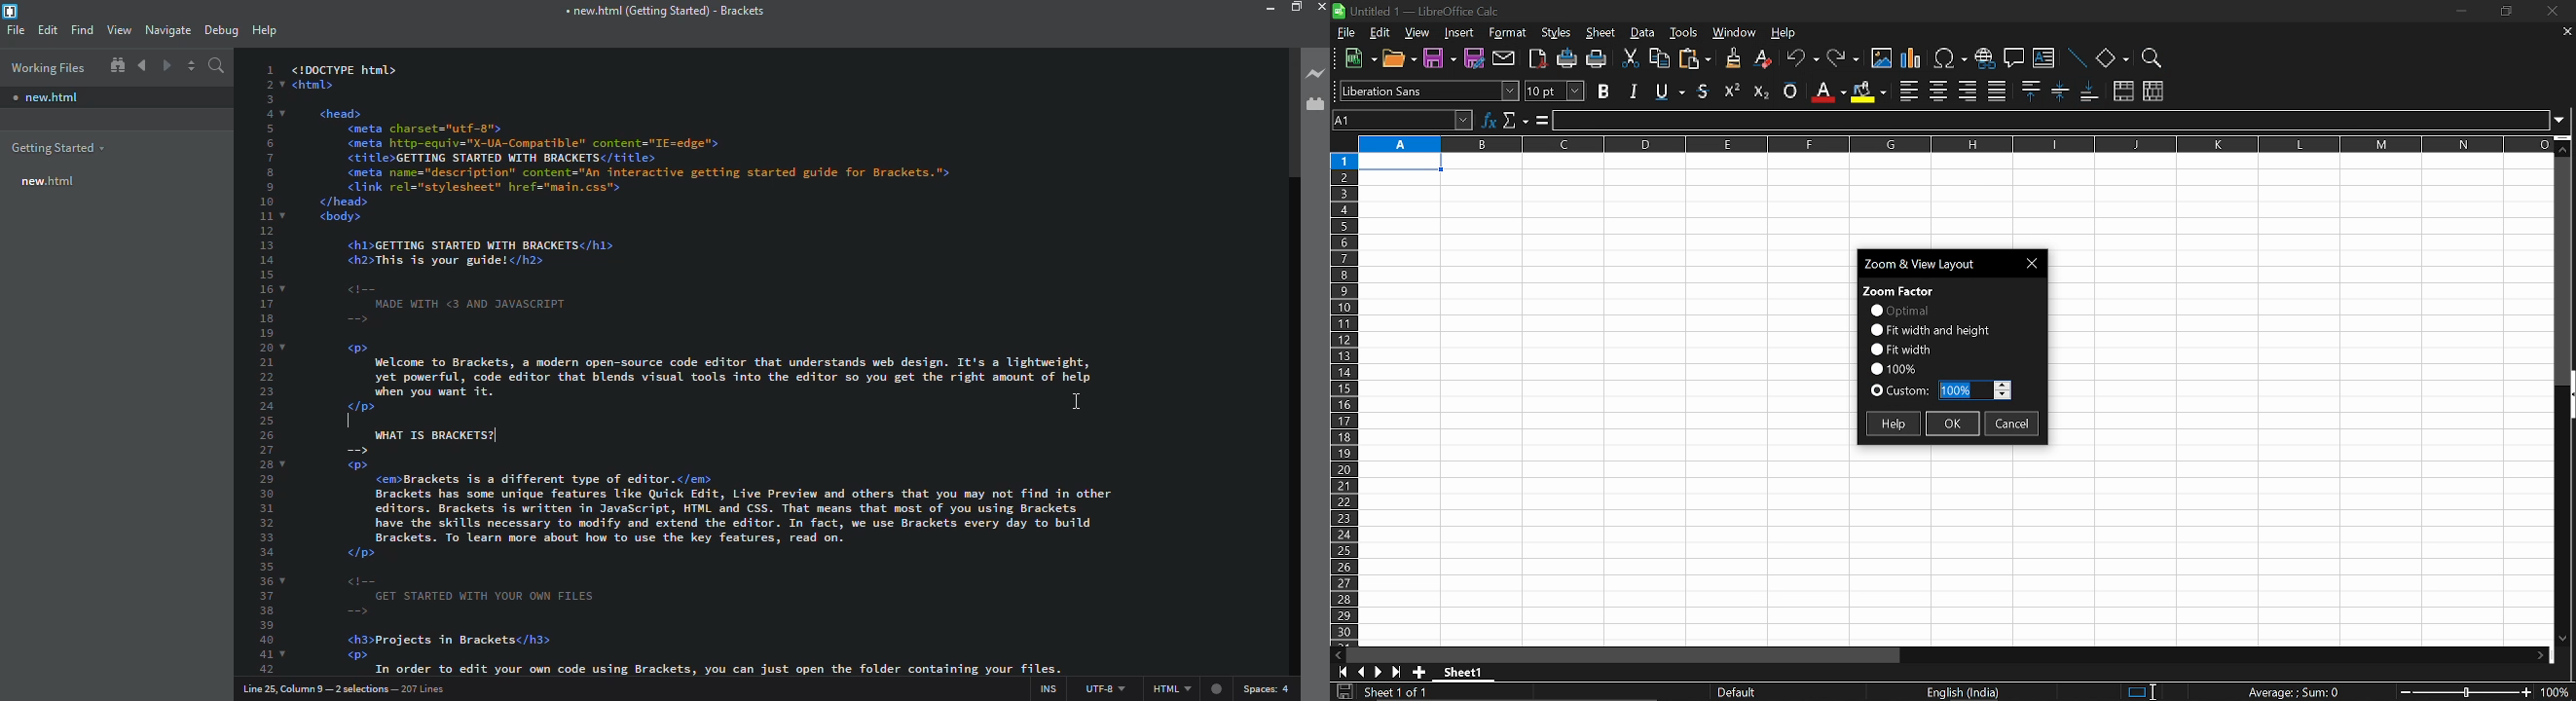 Image resolution: width=2576 pixels, height=728 pixels. I want to click on data, so click(1643, 33).